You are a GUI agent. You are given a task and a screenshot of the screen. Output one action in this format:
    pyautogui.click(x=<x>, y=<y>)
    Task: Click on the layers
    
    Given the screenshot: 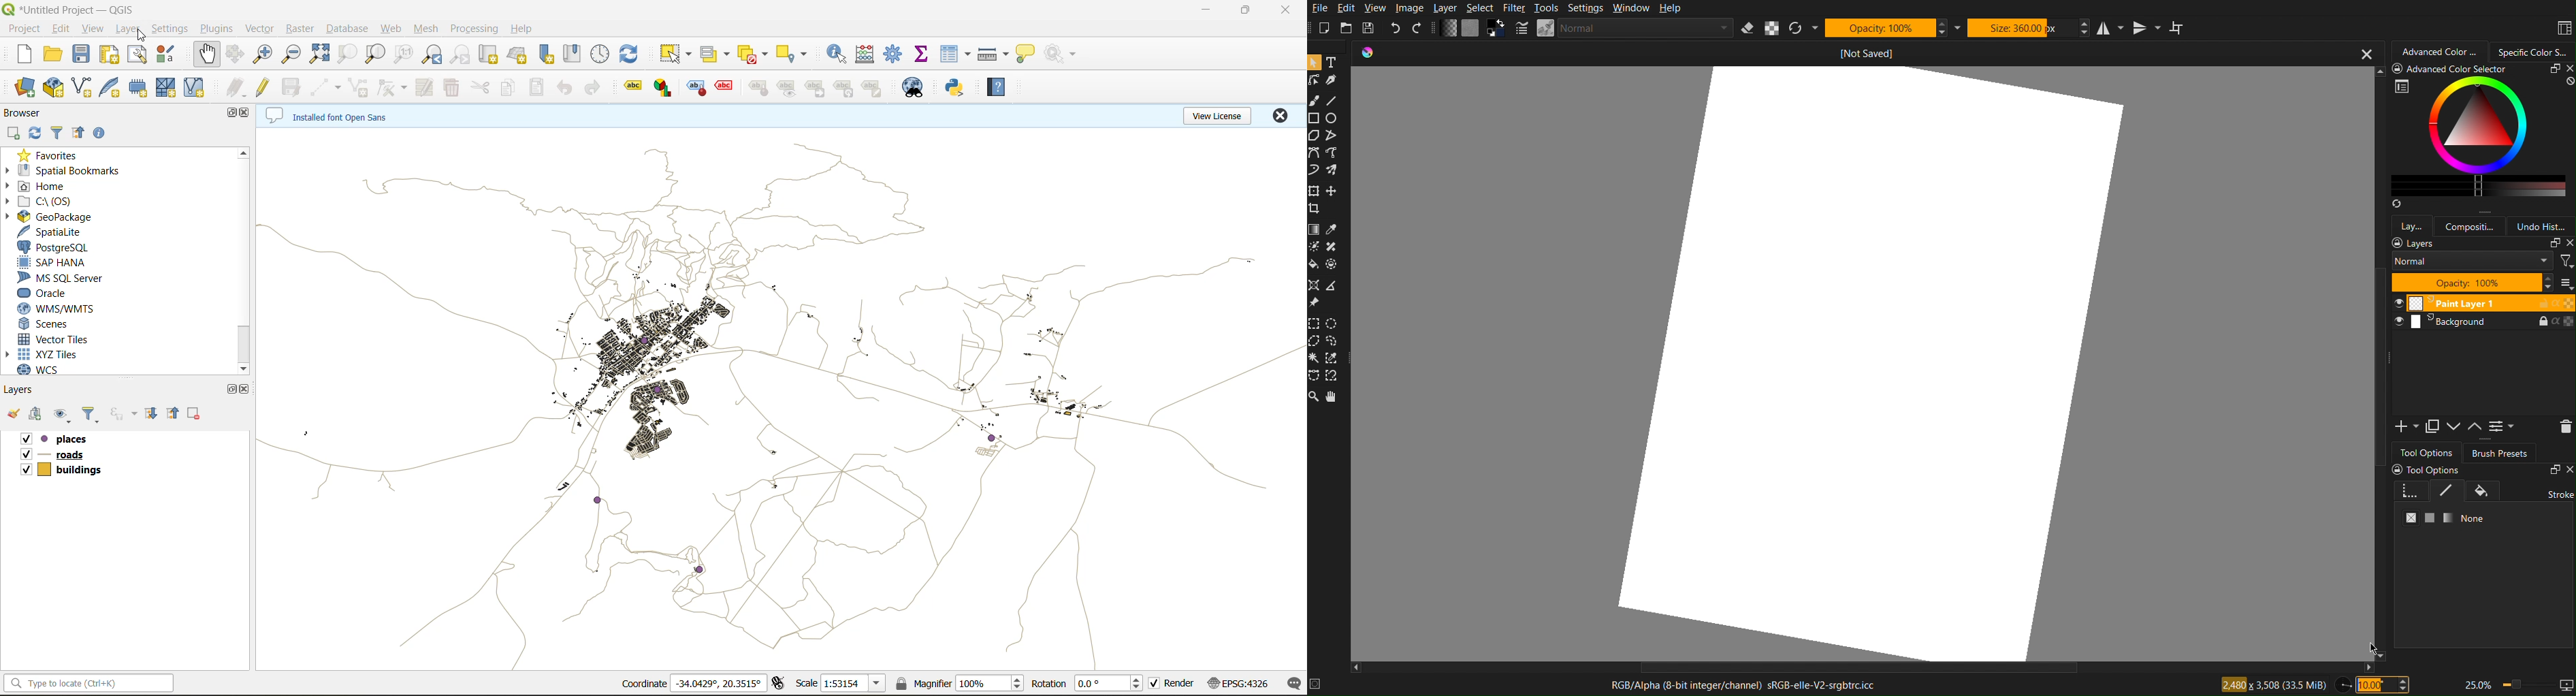 What is the action you would take?
    pyautogui.click(x=778, y=398)
    